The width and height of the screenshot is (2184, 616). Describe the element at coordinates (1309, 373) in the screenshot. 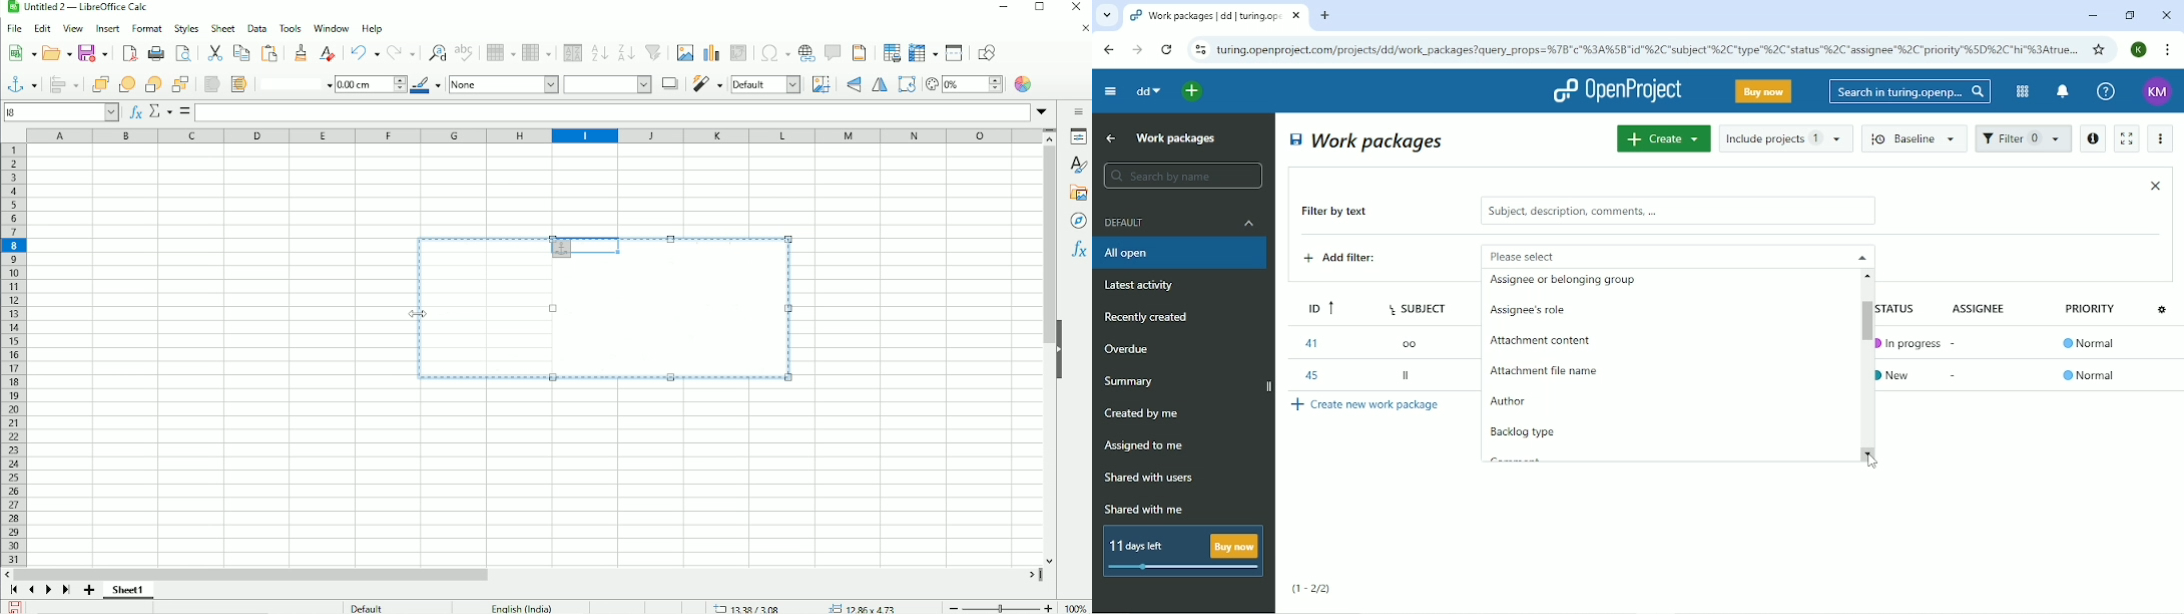

I see `45` at that location.